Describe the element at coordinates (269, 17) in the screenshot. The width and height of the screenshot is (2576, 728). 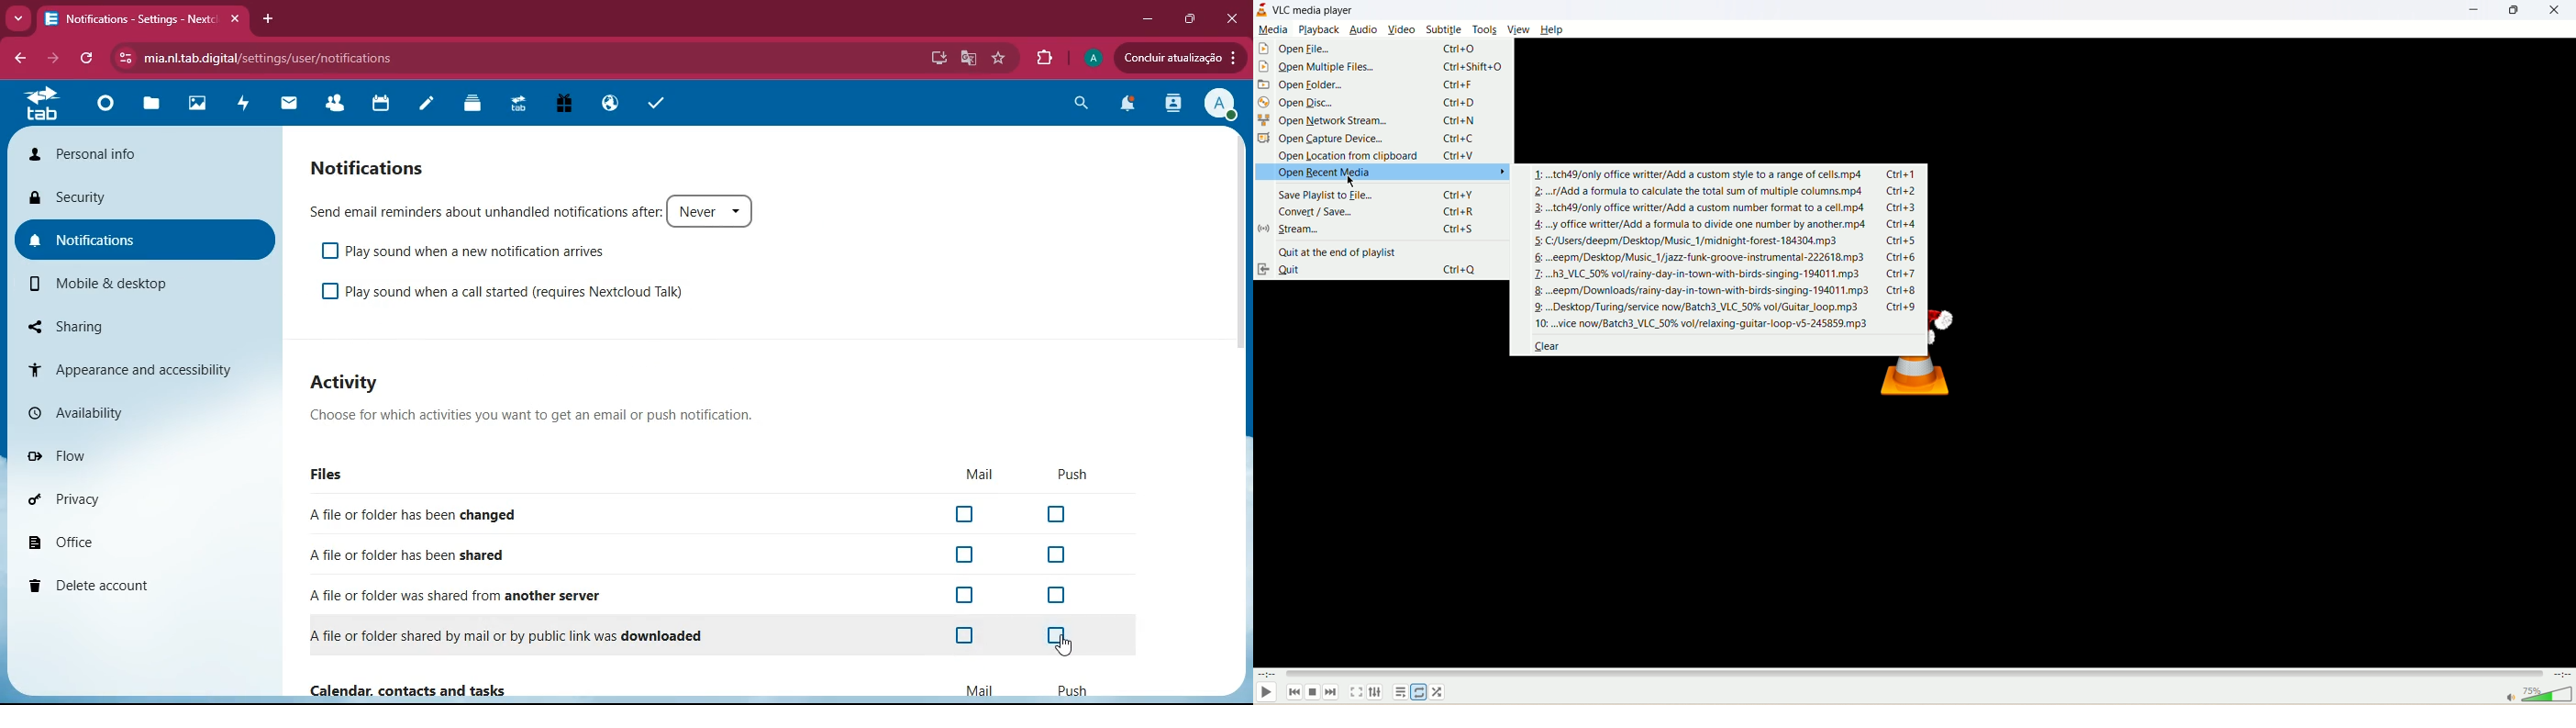
I see `add tab` at that location.